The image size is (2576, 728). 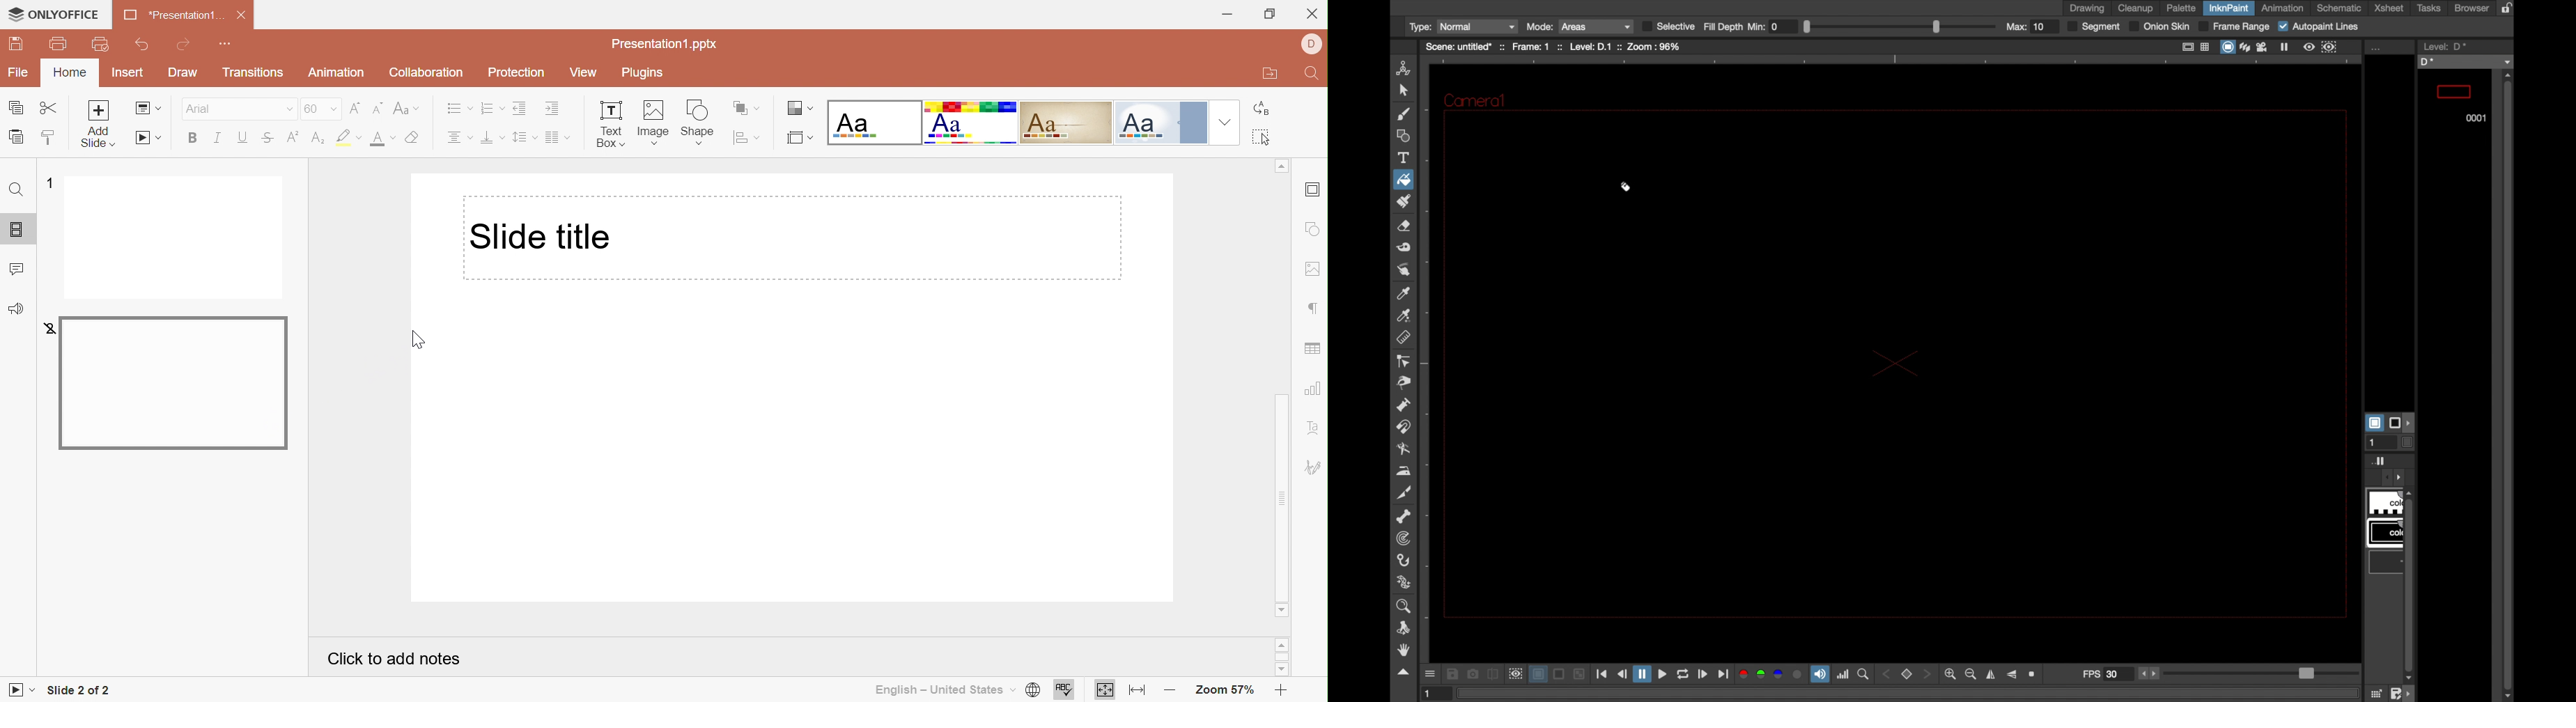 I want to click on Slider, so click(x=1900, y=25).